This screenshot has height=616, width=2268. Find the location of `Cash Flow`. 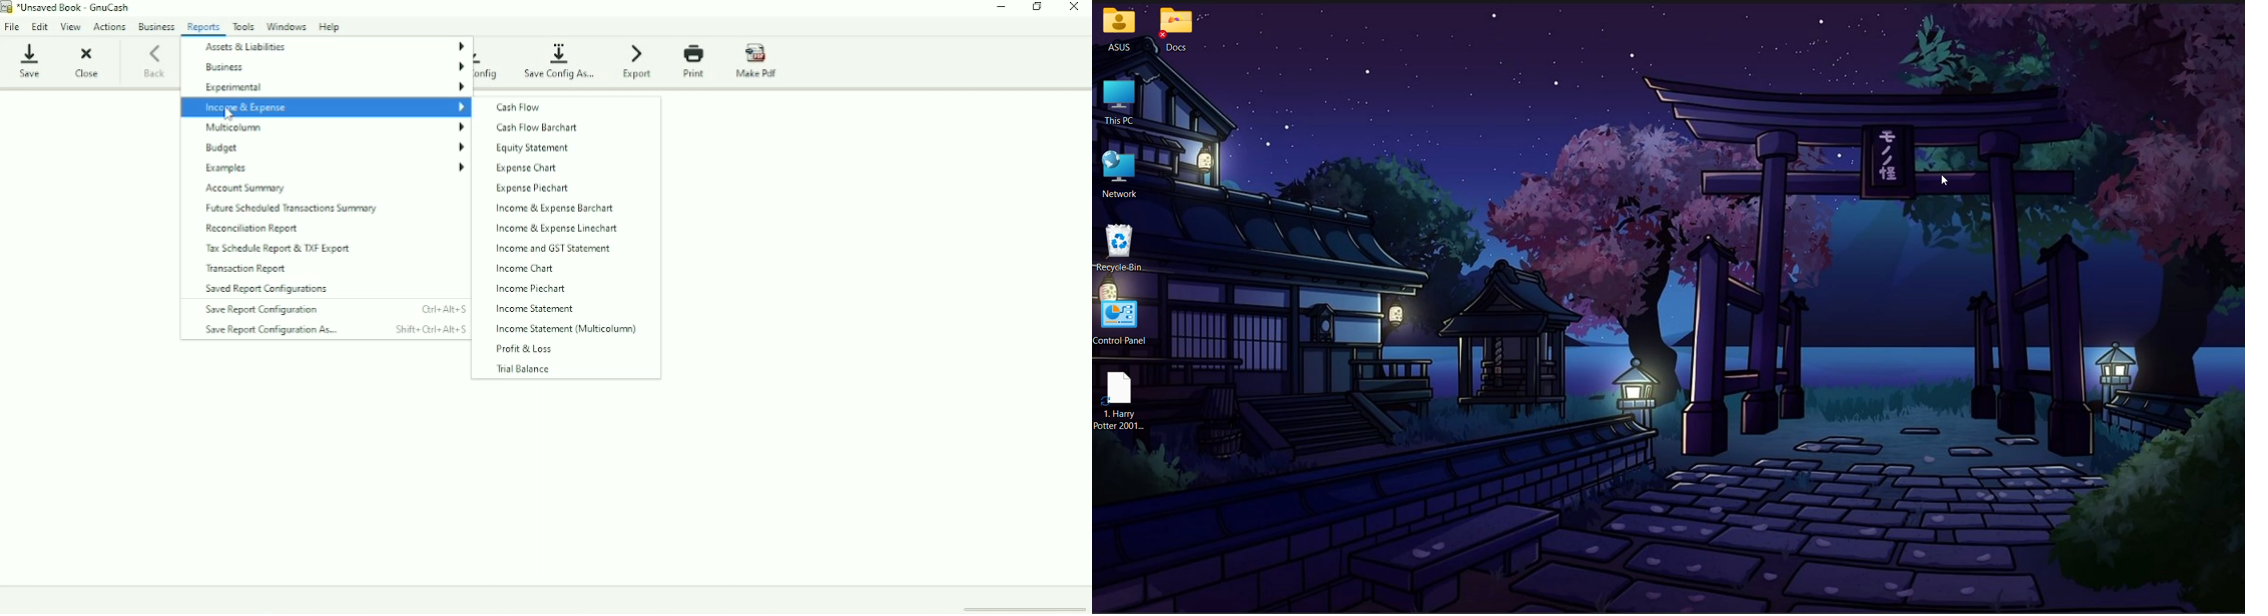

Cash Flow is located at coordinates (525, 107).